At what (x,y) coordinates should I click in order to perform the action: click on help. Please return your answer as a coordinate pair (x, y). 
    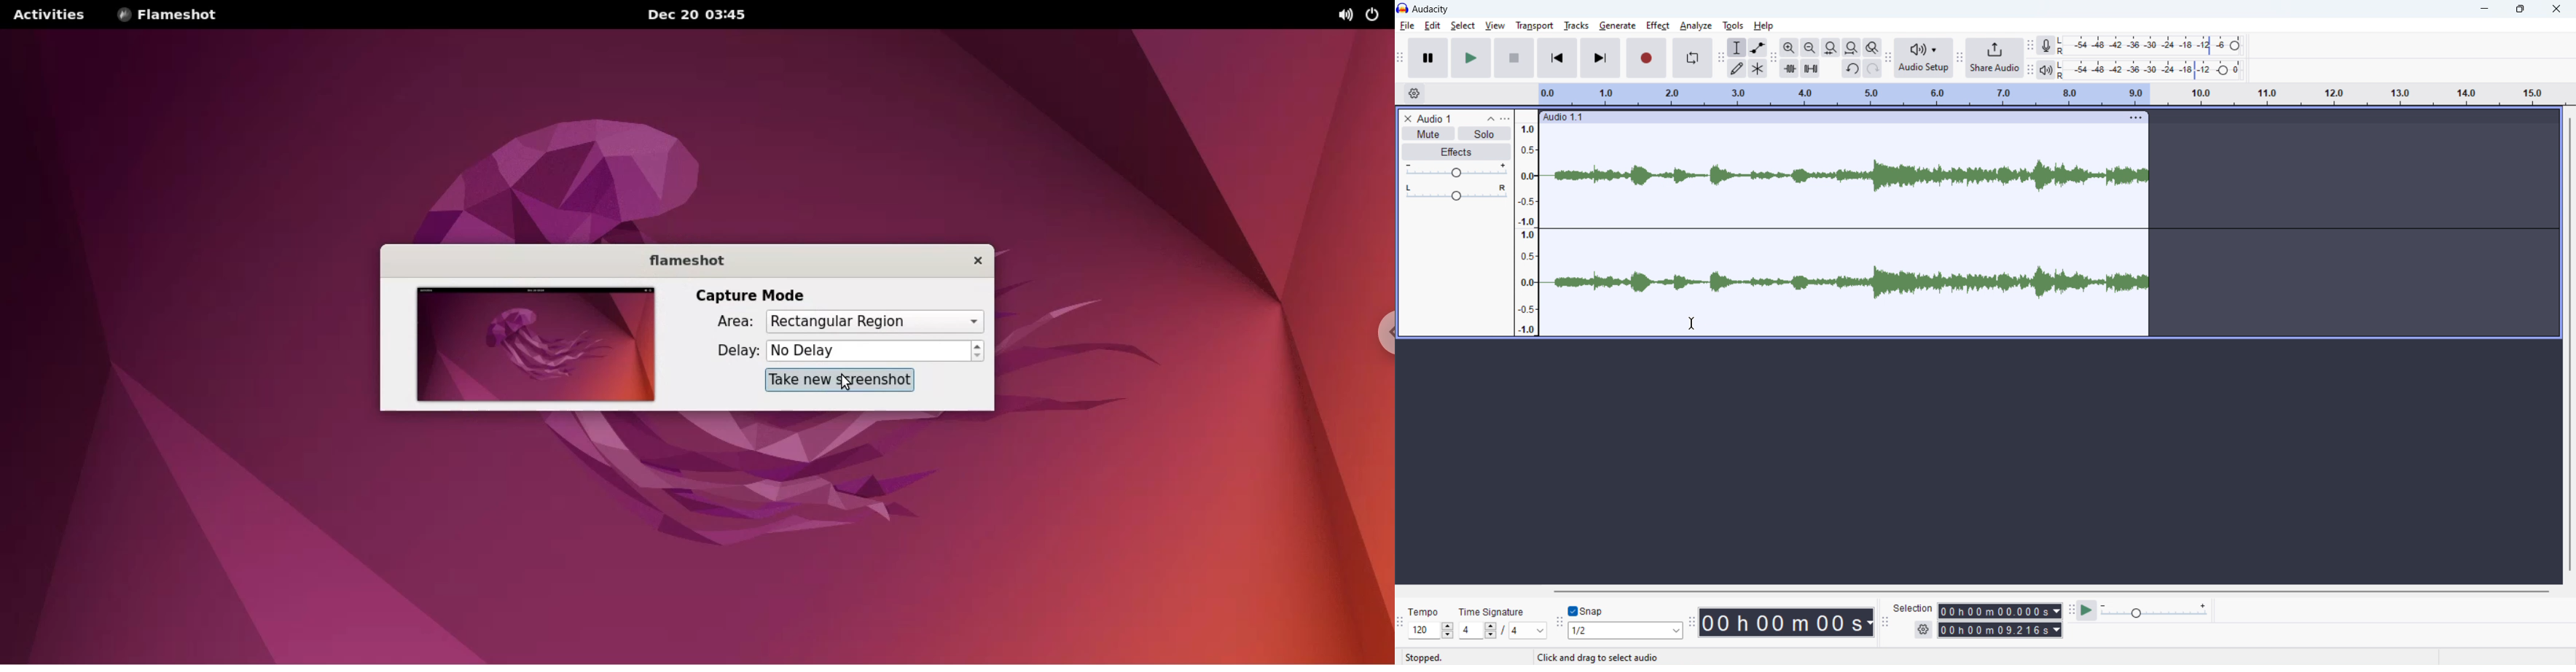
    Looking at the image, I should click on (1765, 26).